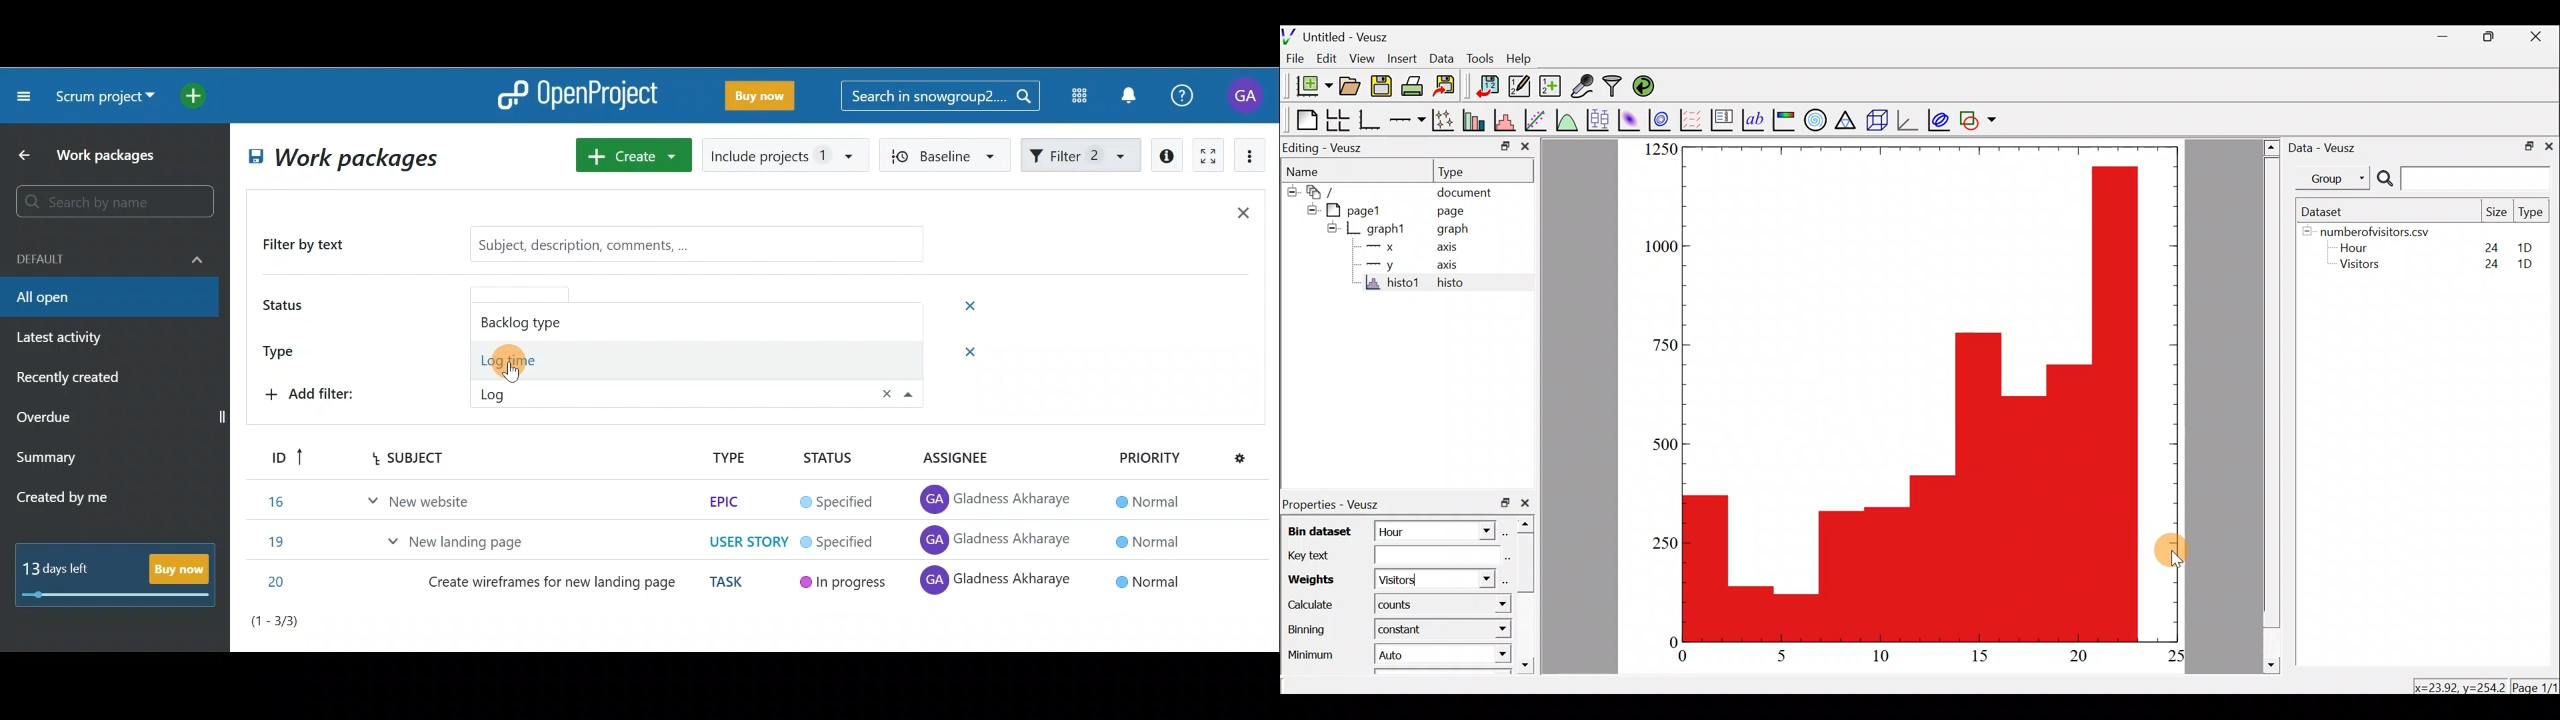 The image size is (2576, 728). I want to click on counts, so click(1401, 607).